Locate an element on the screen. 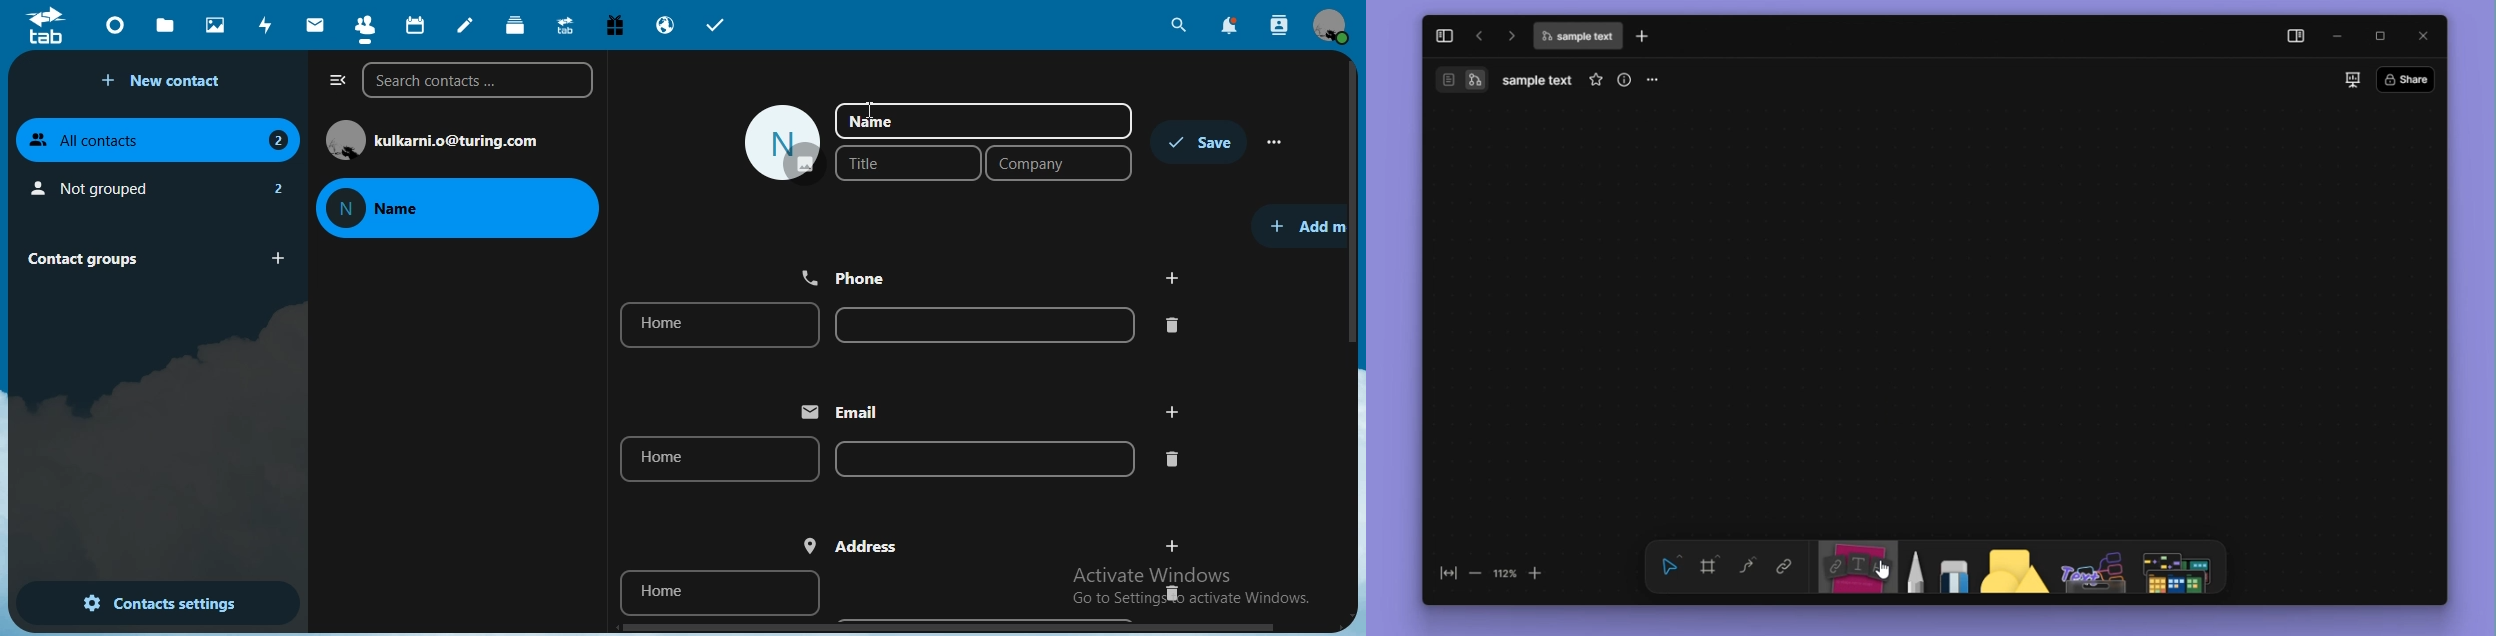 The width and height of the screenshot is (2520, 644). delete is located at coordinates (1172, 459).